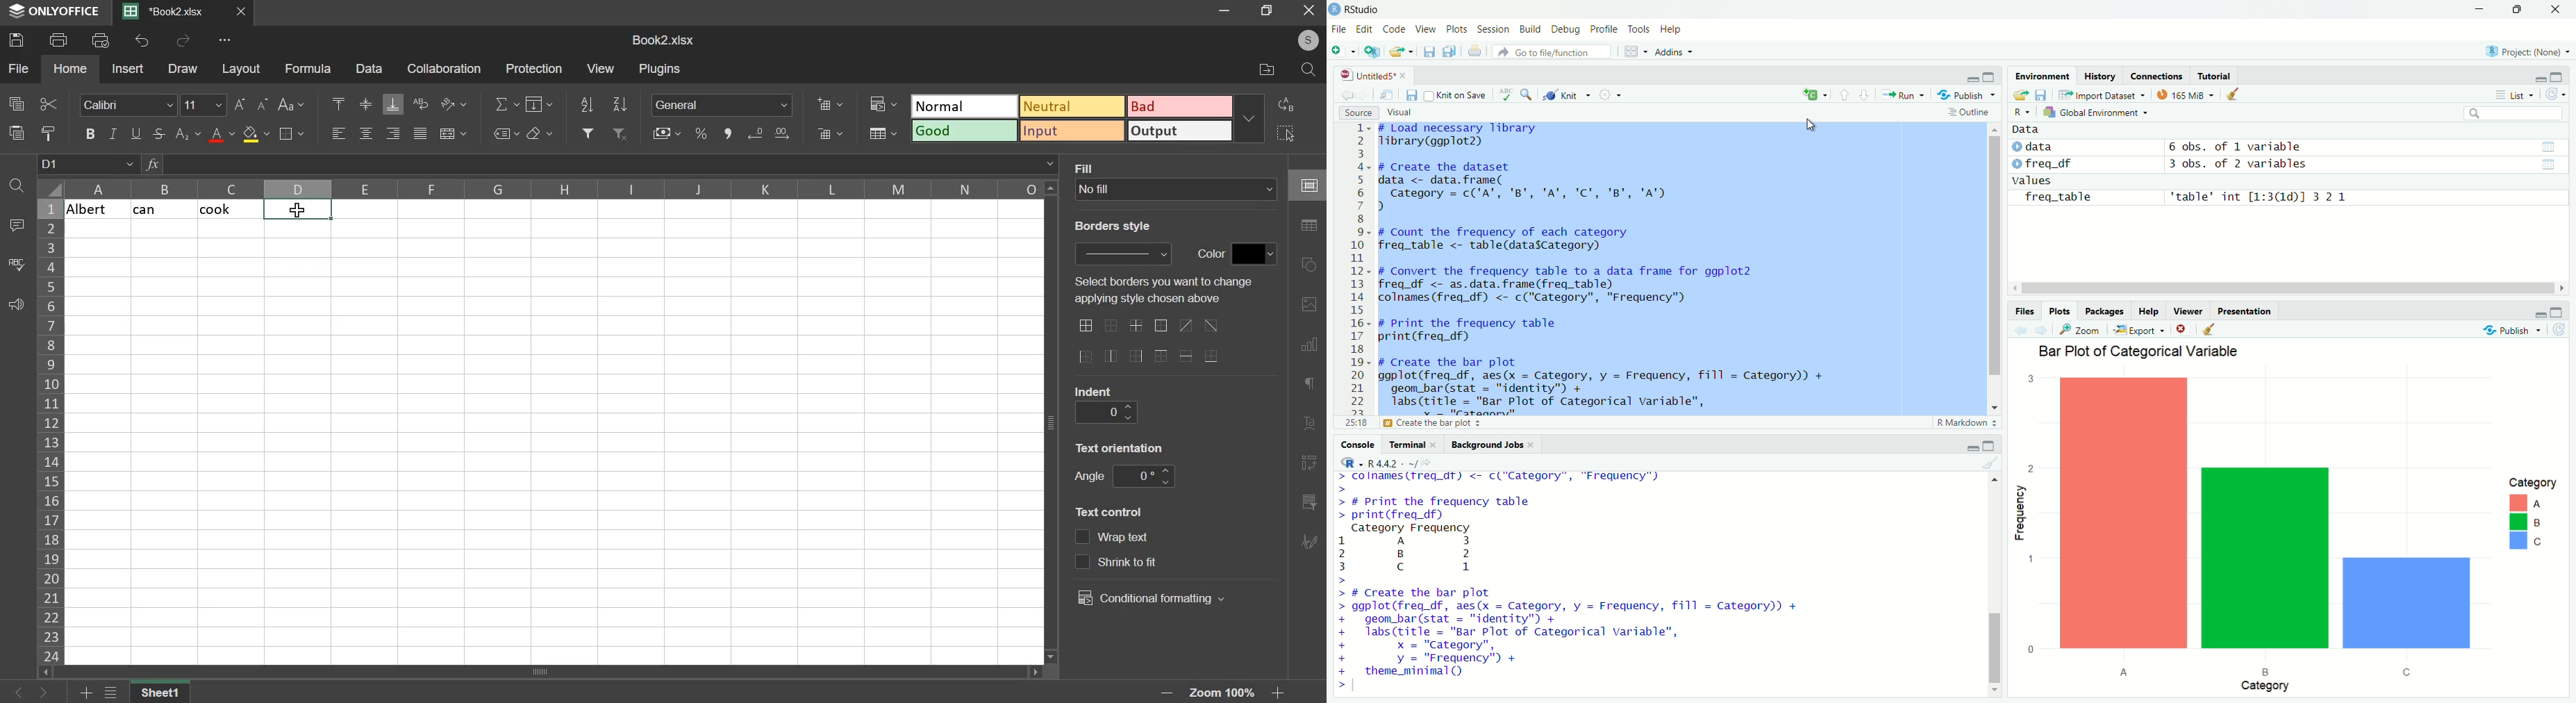  I want to click on  Publish , so click(2505, 331).